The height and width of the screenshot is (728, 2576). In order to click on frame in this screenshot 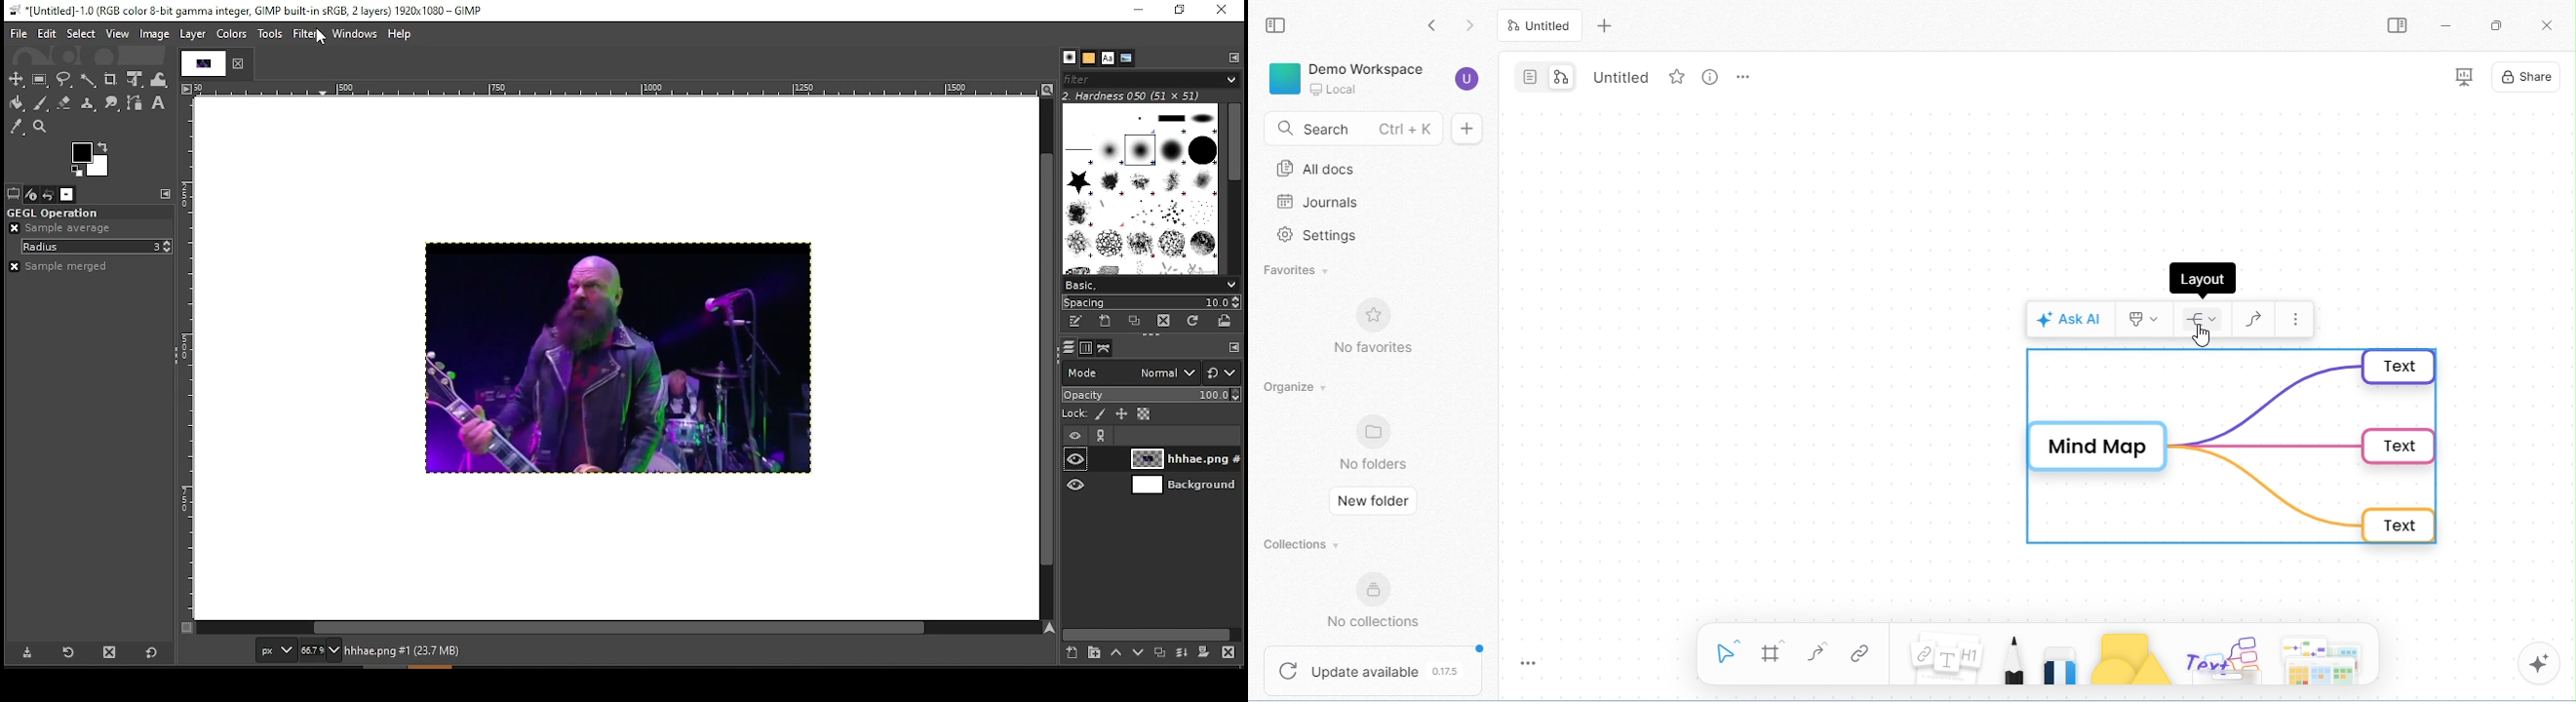, I will do `click(1773, 652)`.